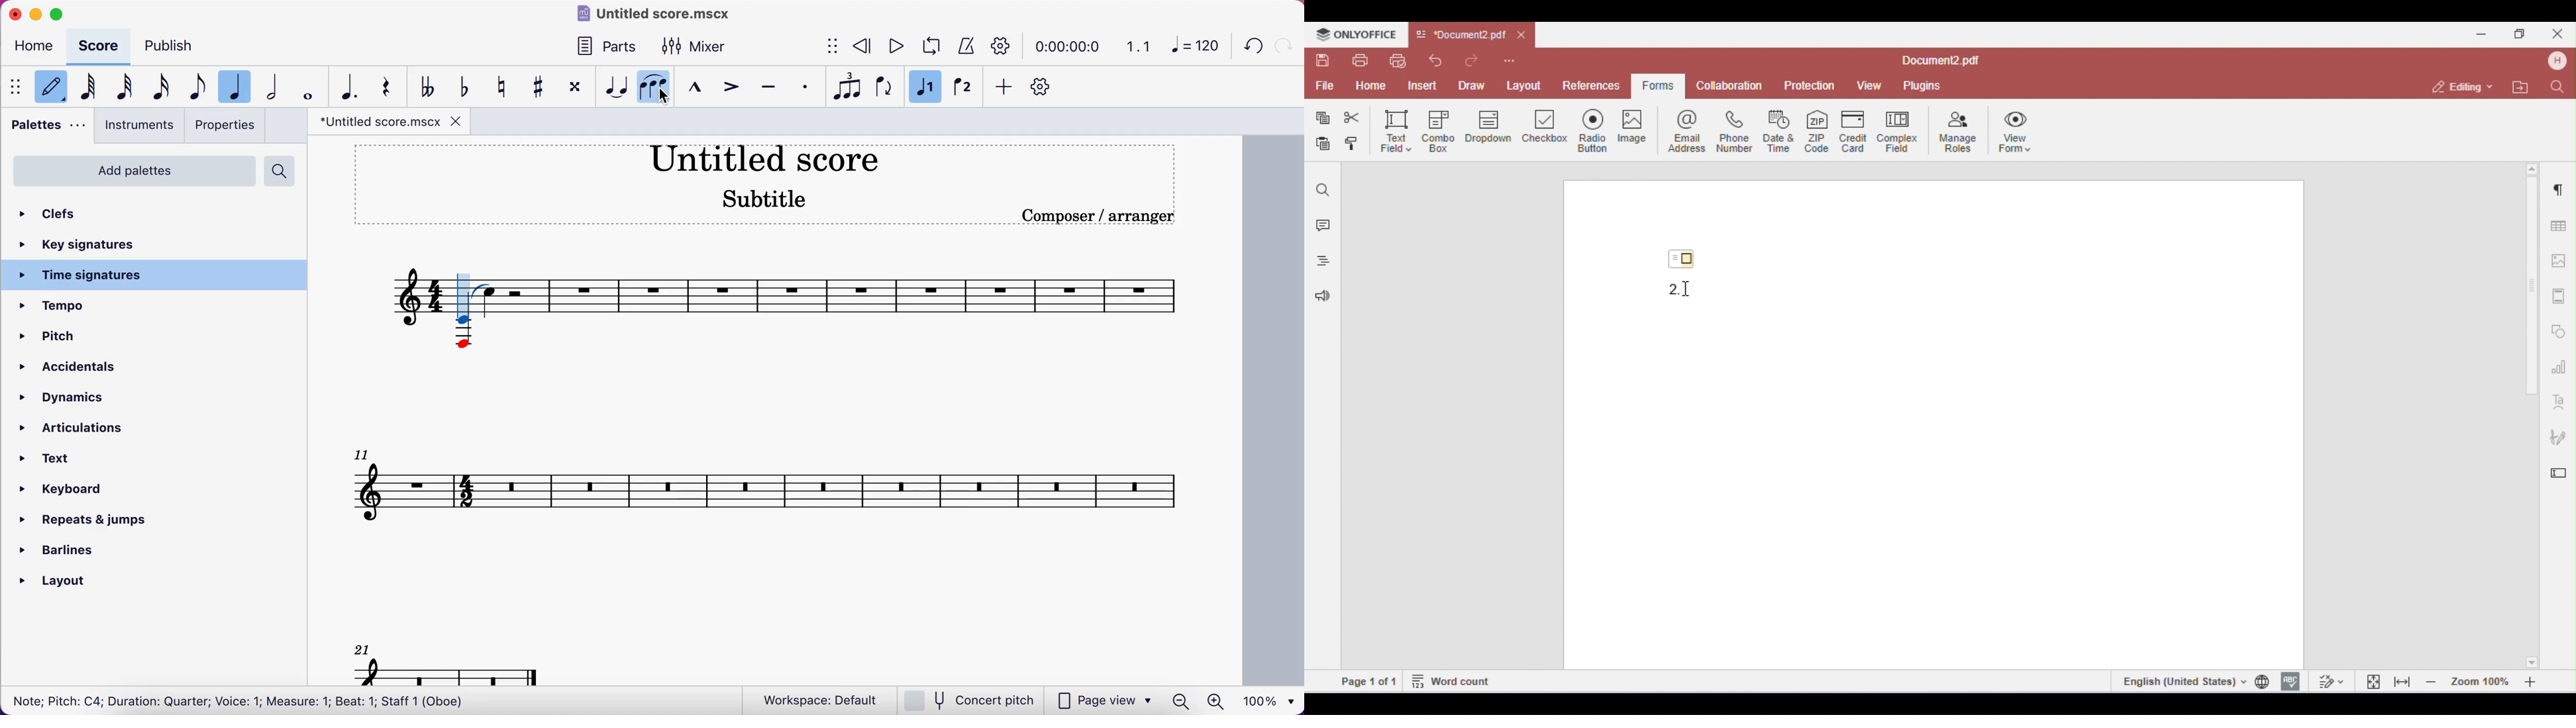  Describe the element at coordinates (892, 47) in the screenshot. I see `play` at that location.